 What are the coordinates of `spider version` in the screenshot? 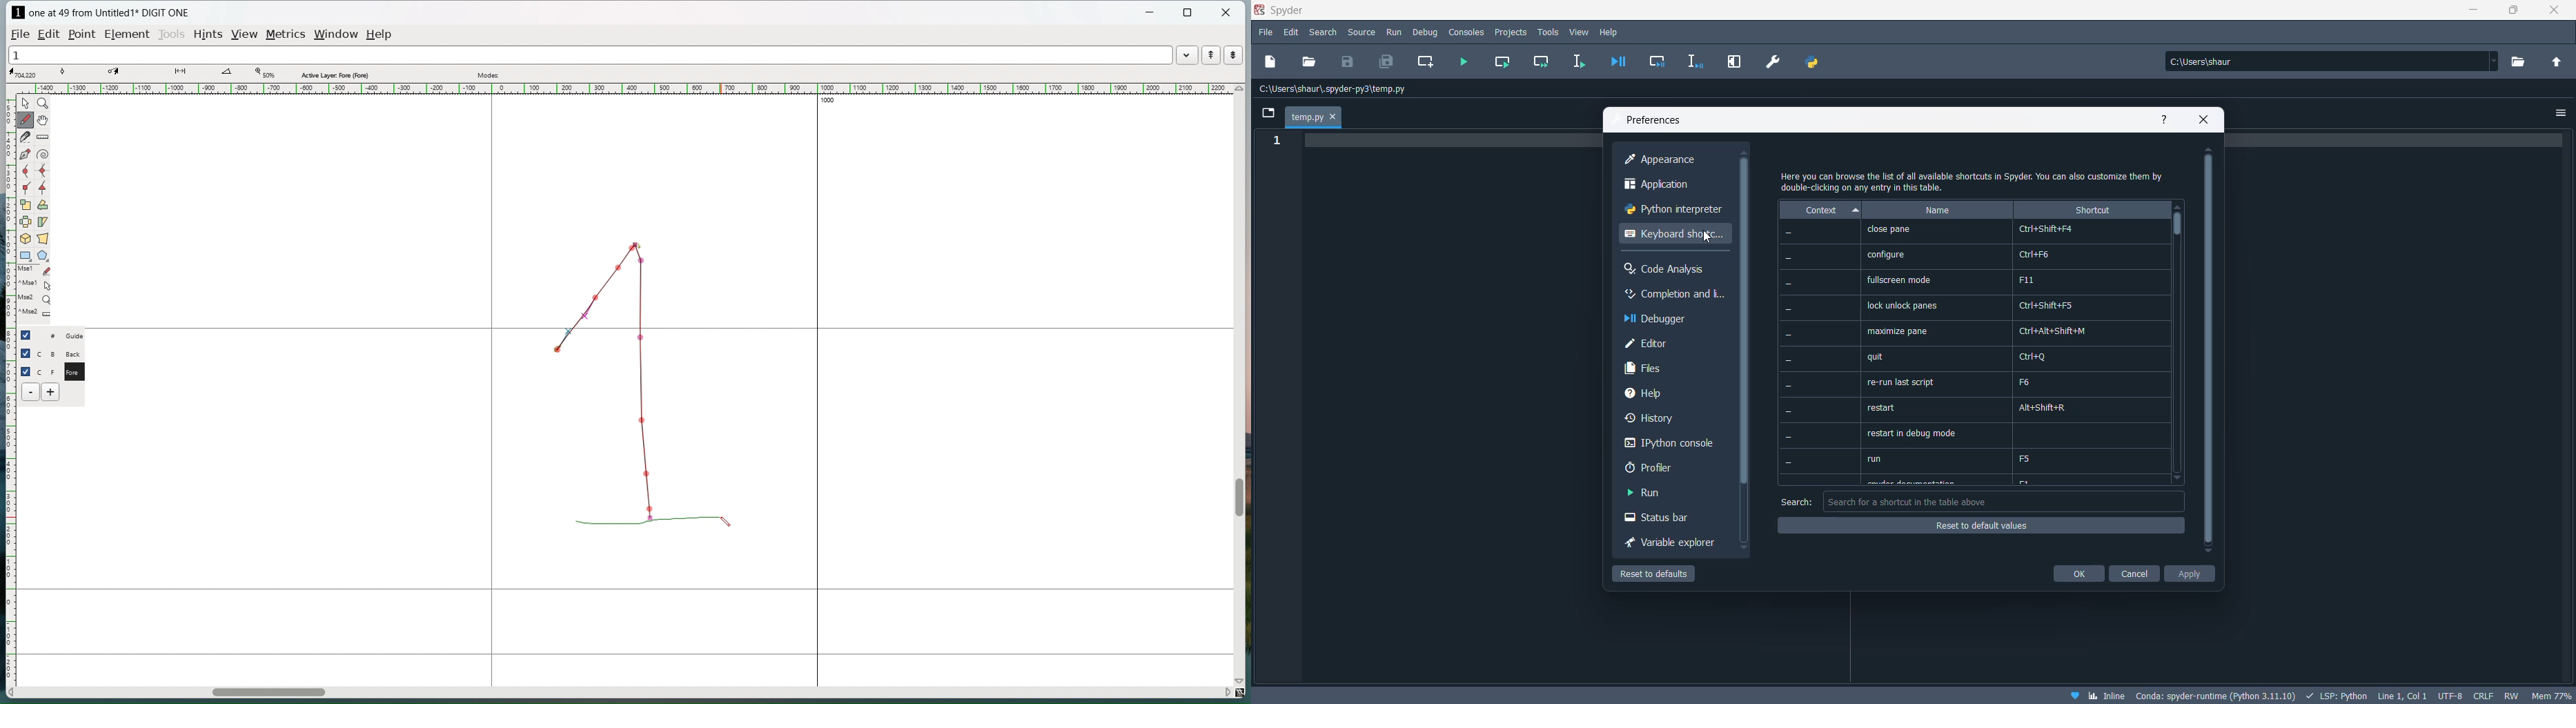 It's located at (2214, 694).